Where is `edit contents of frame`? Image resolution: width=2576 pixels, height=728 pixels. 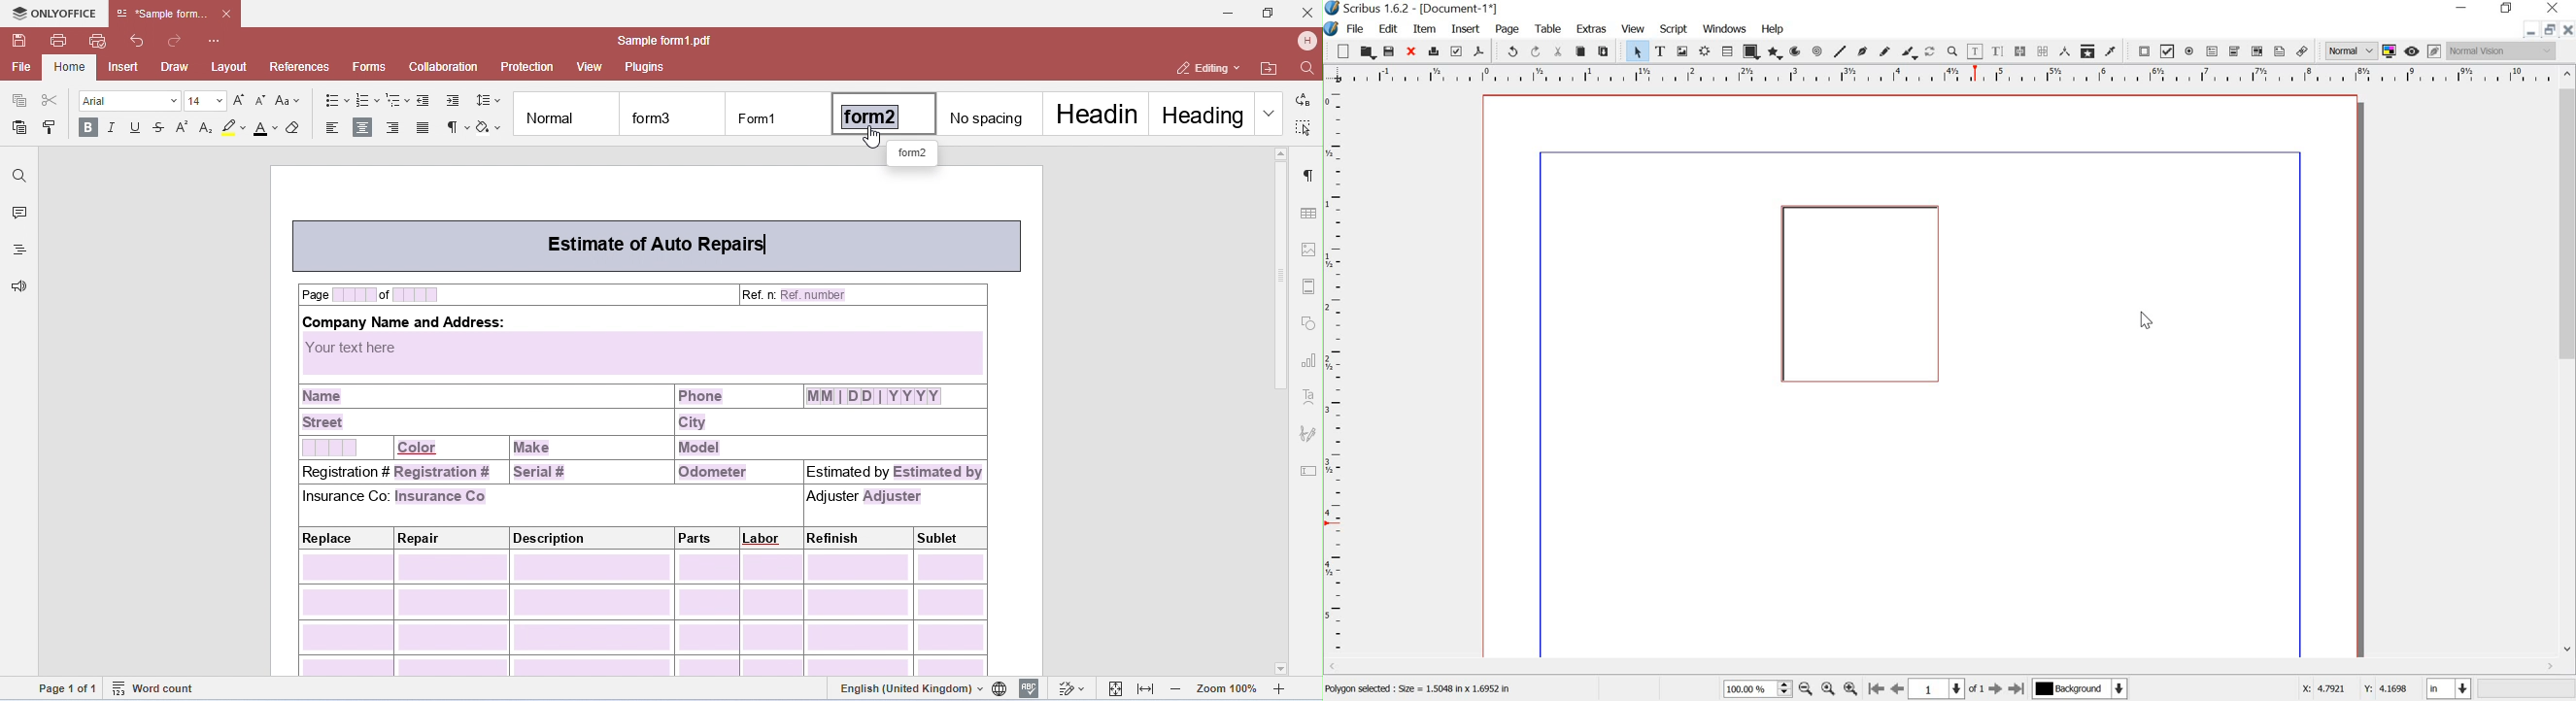
edit contents of frame is located at coordinates (1975, 52).